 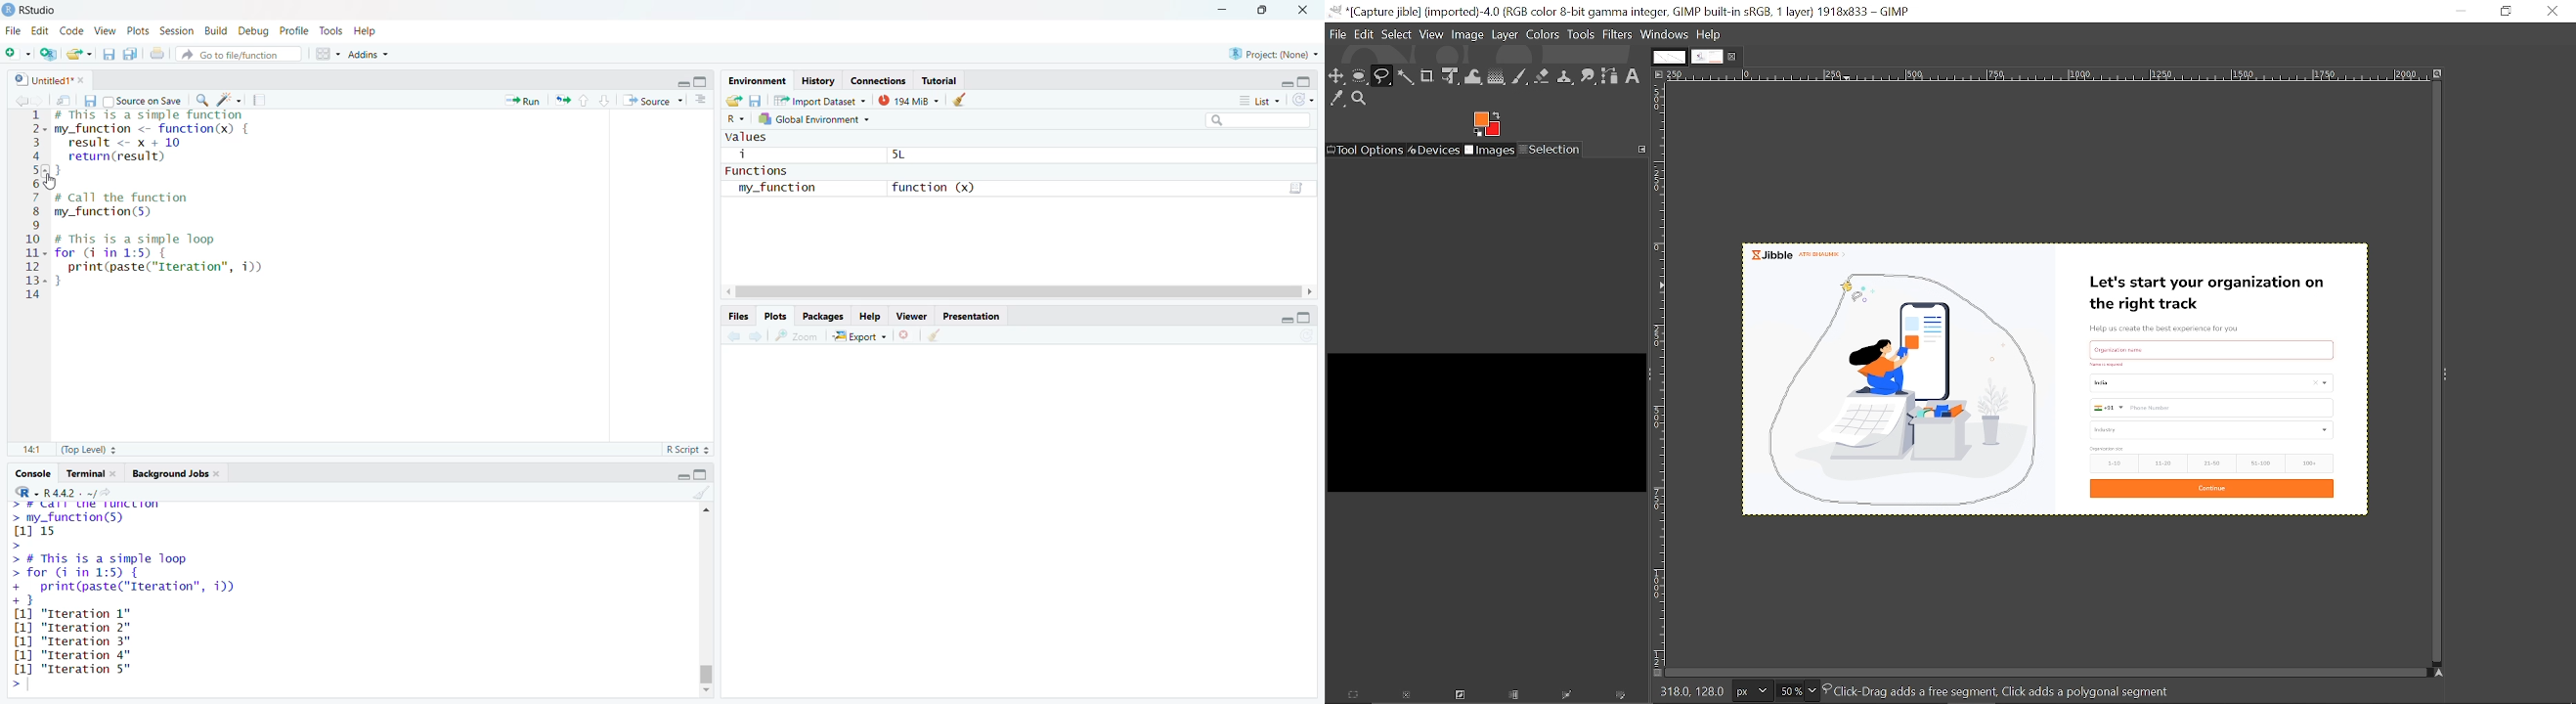 What do you see at coordinates (164, 260) in the screenshot?
I see `code of a simple loop` at bounding box center [164, 260].